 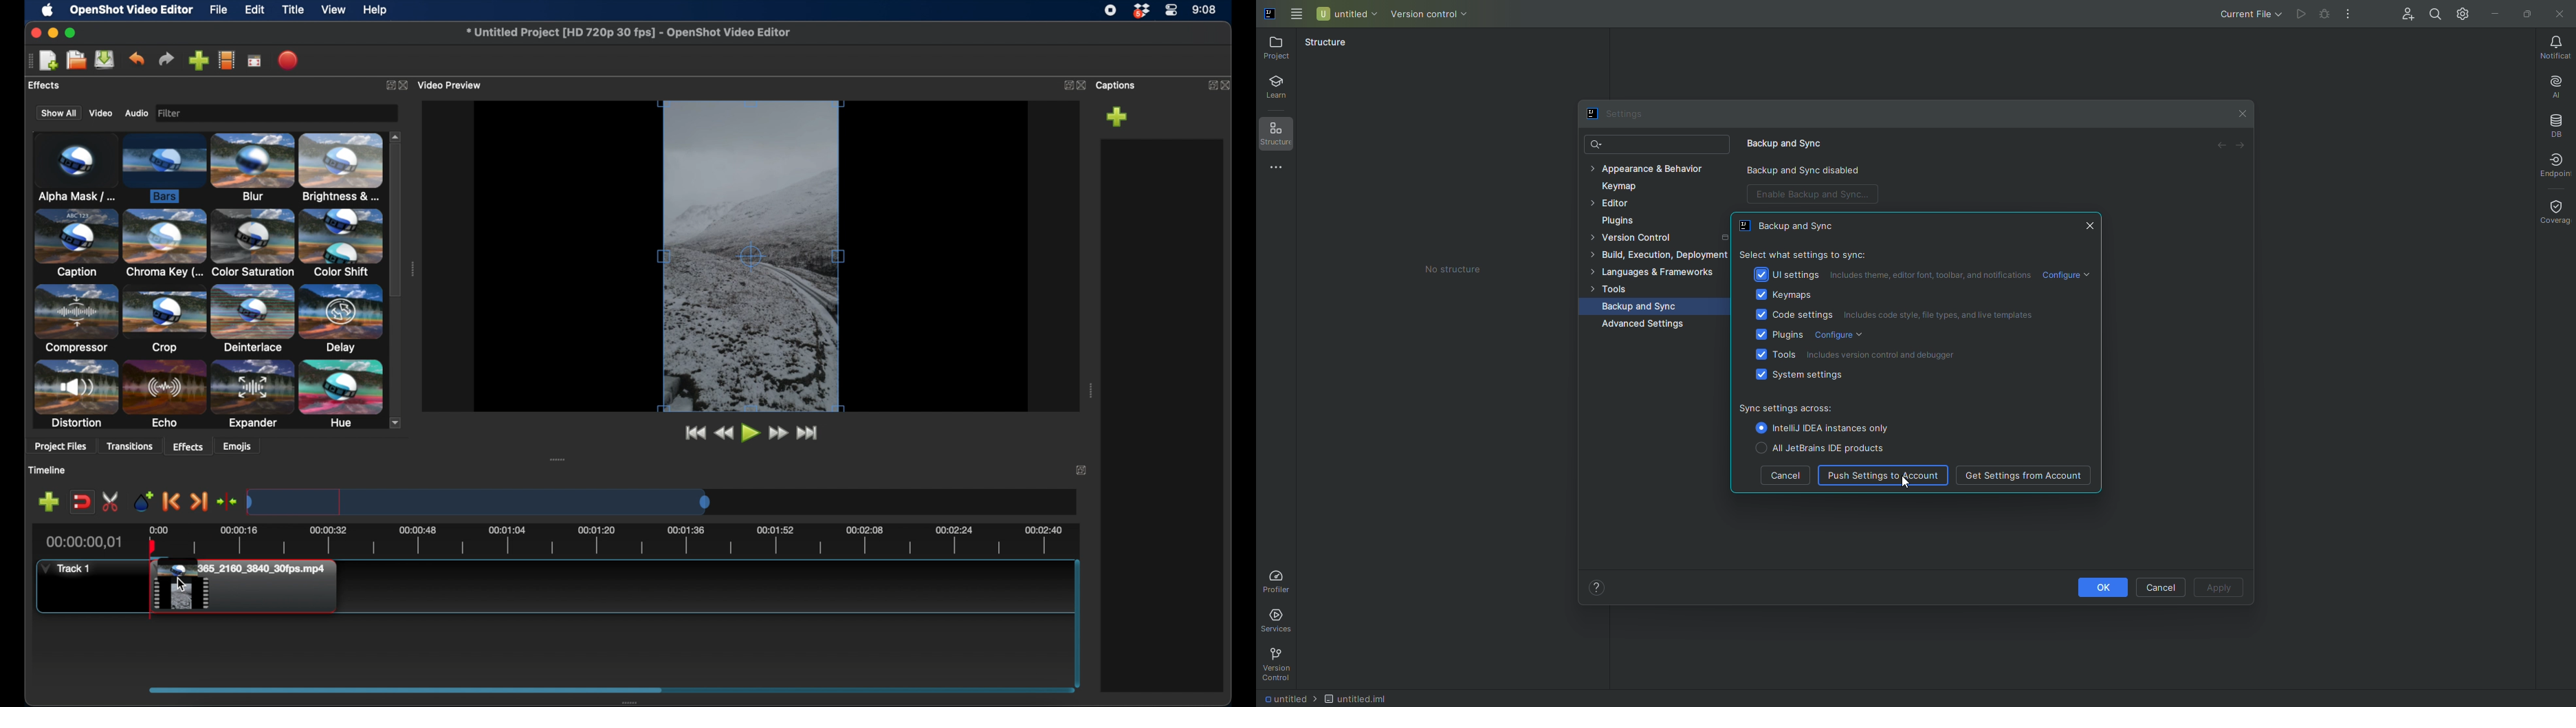 I want to click on File type, so click(x=1370, y=697).